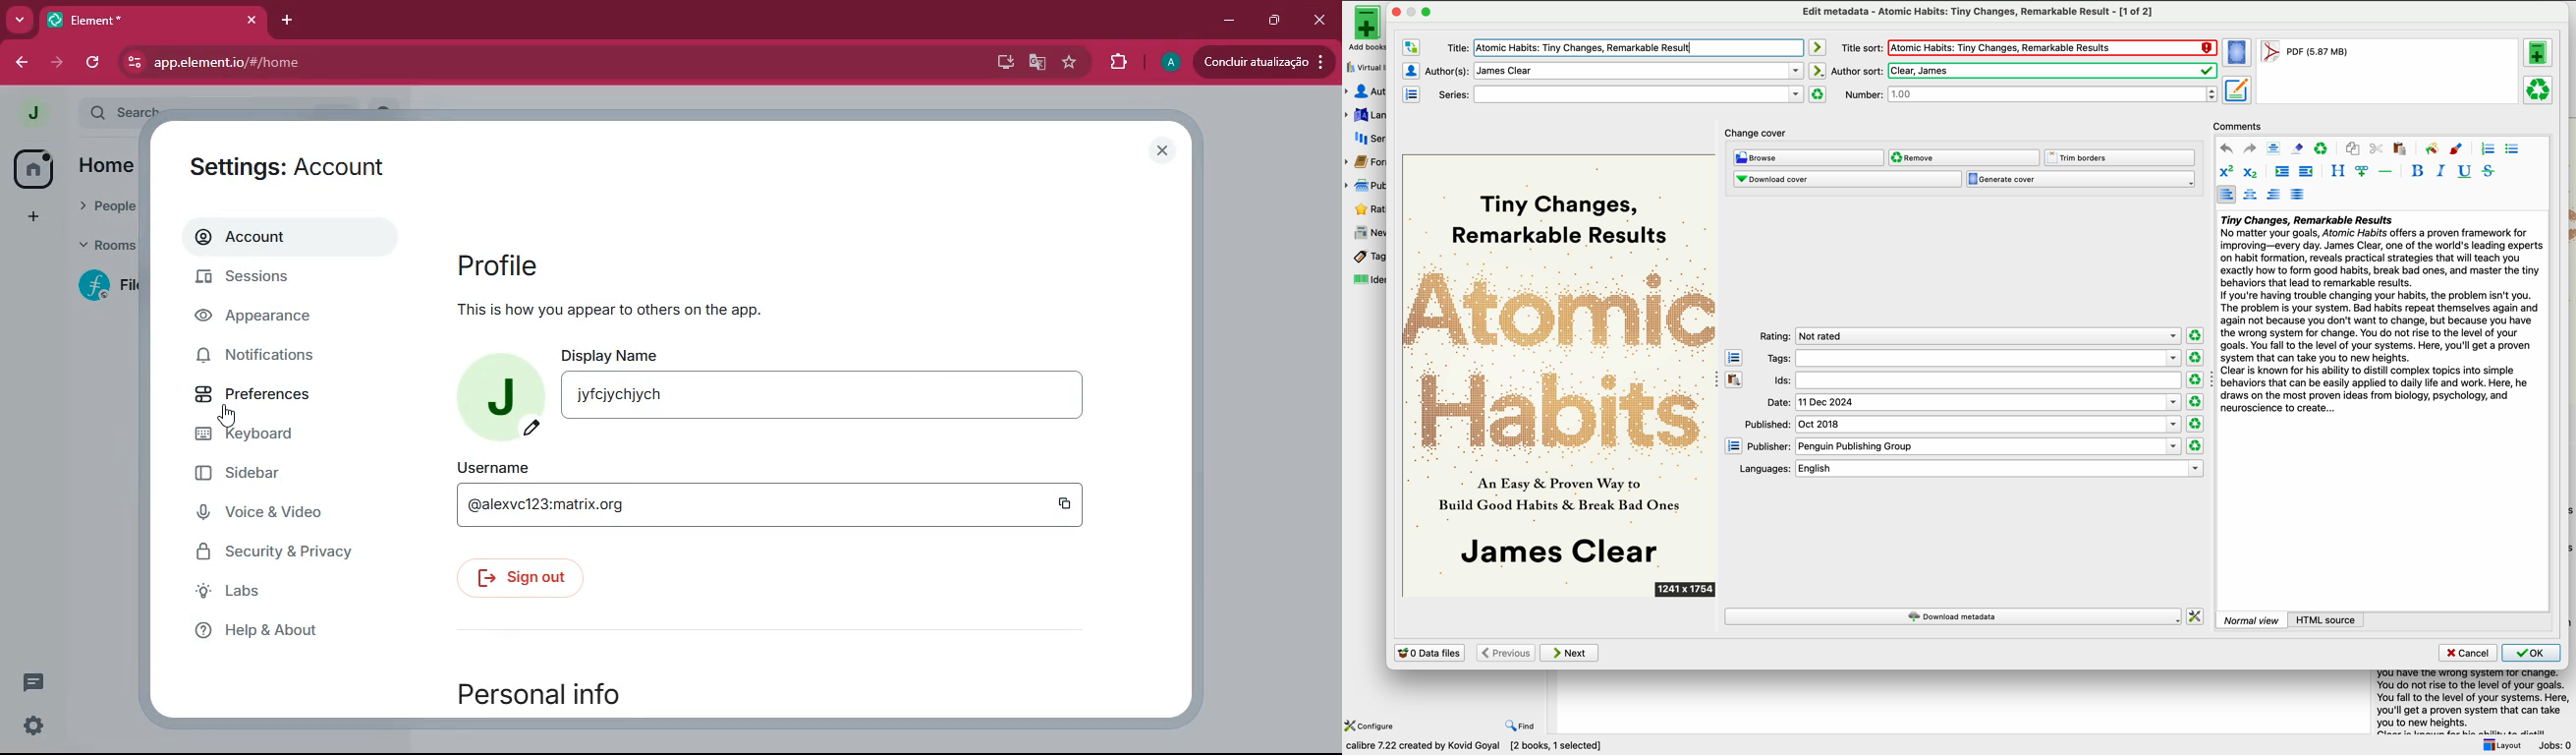  I want to click on strikeythrough, so click(2489, 172).